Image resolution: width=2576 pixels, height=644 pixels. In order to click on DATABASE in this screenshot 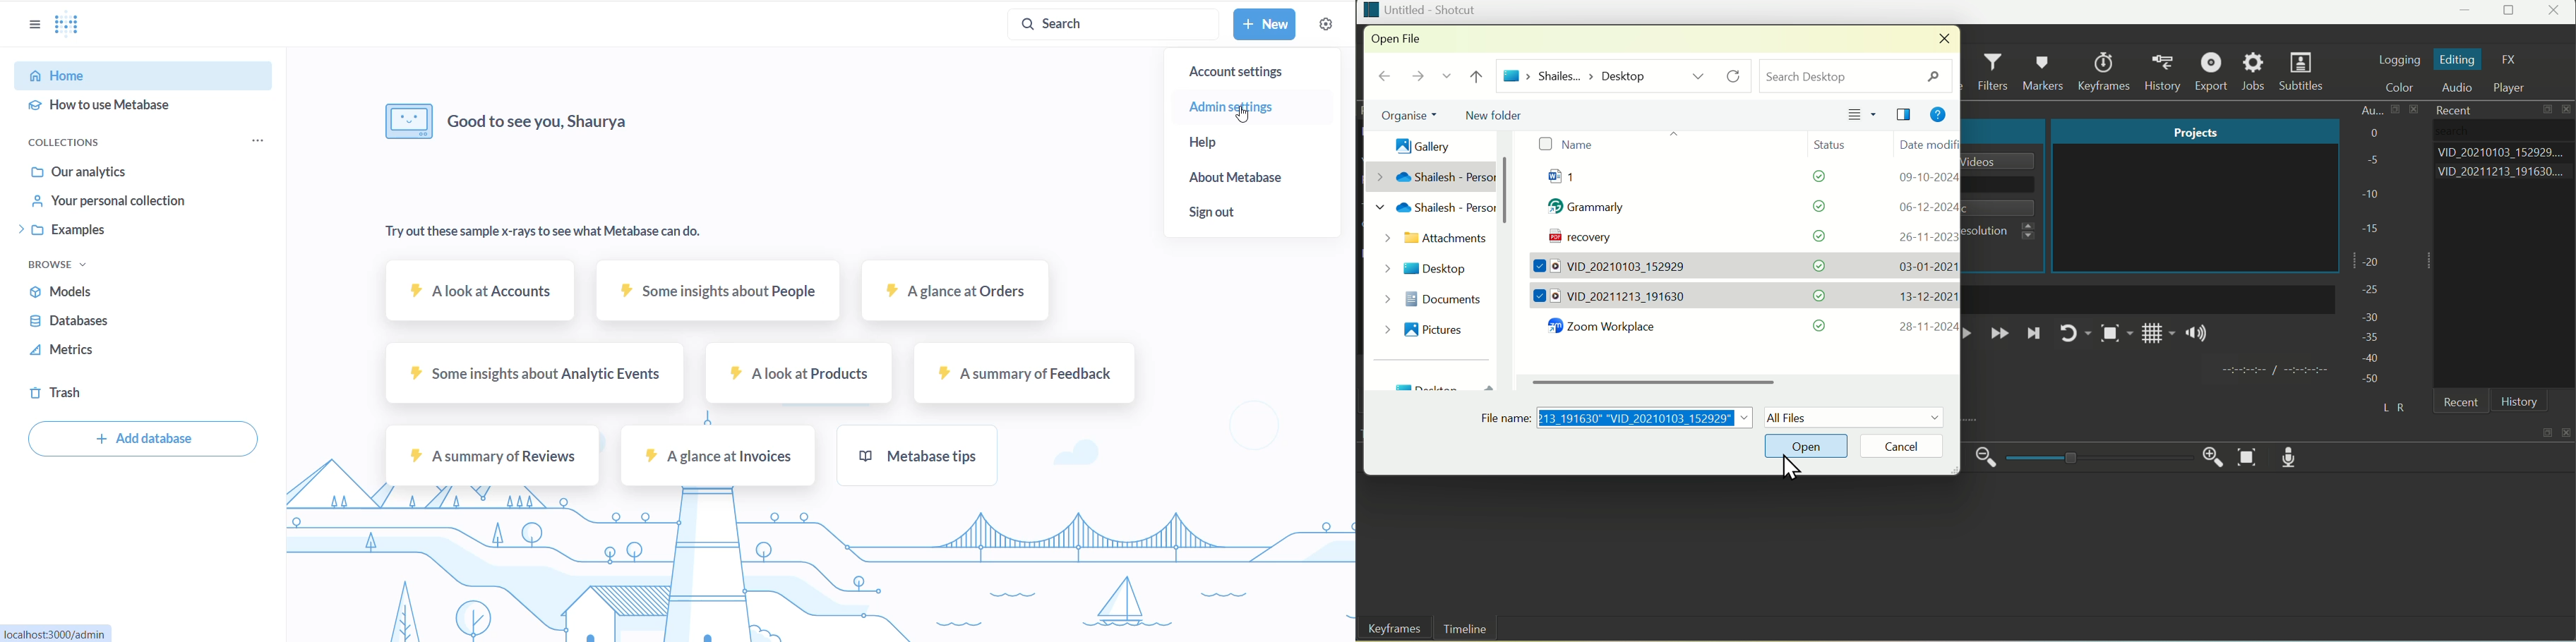, I will do `click(95, 322)`.